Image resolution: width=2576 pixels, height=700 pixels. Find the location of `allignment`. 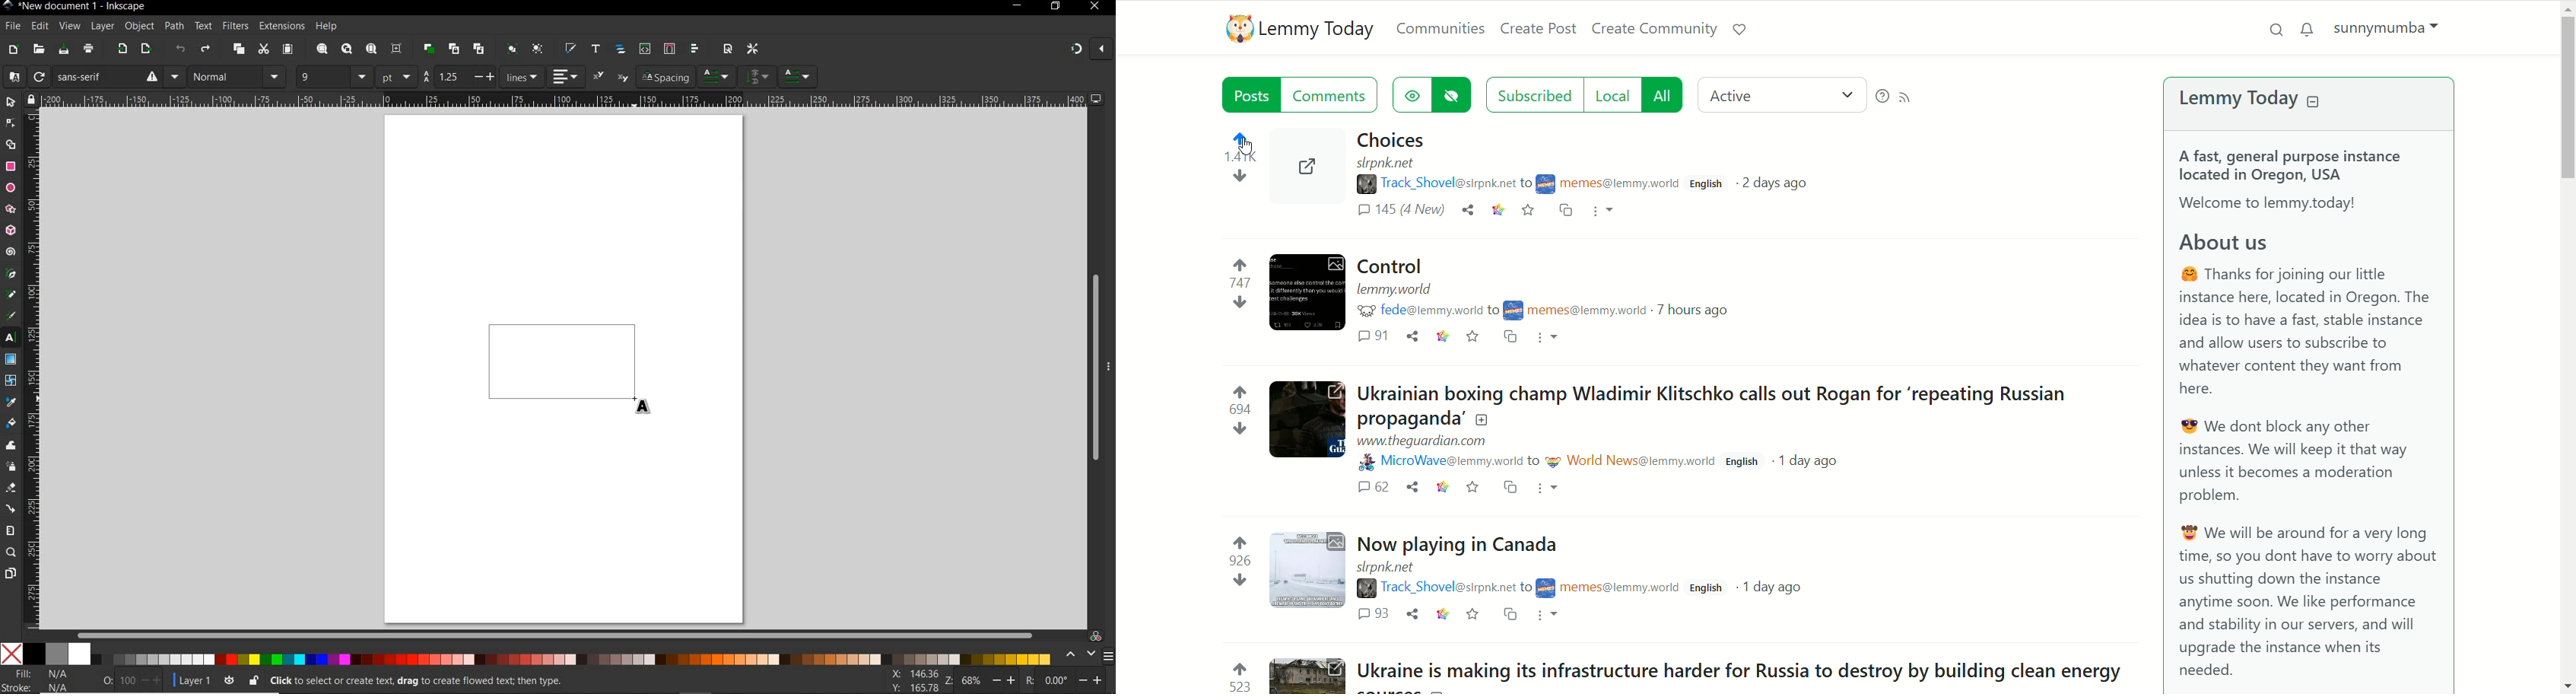

allignment is located at coordinates (566, 76).